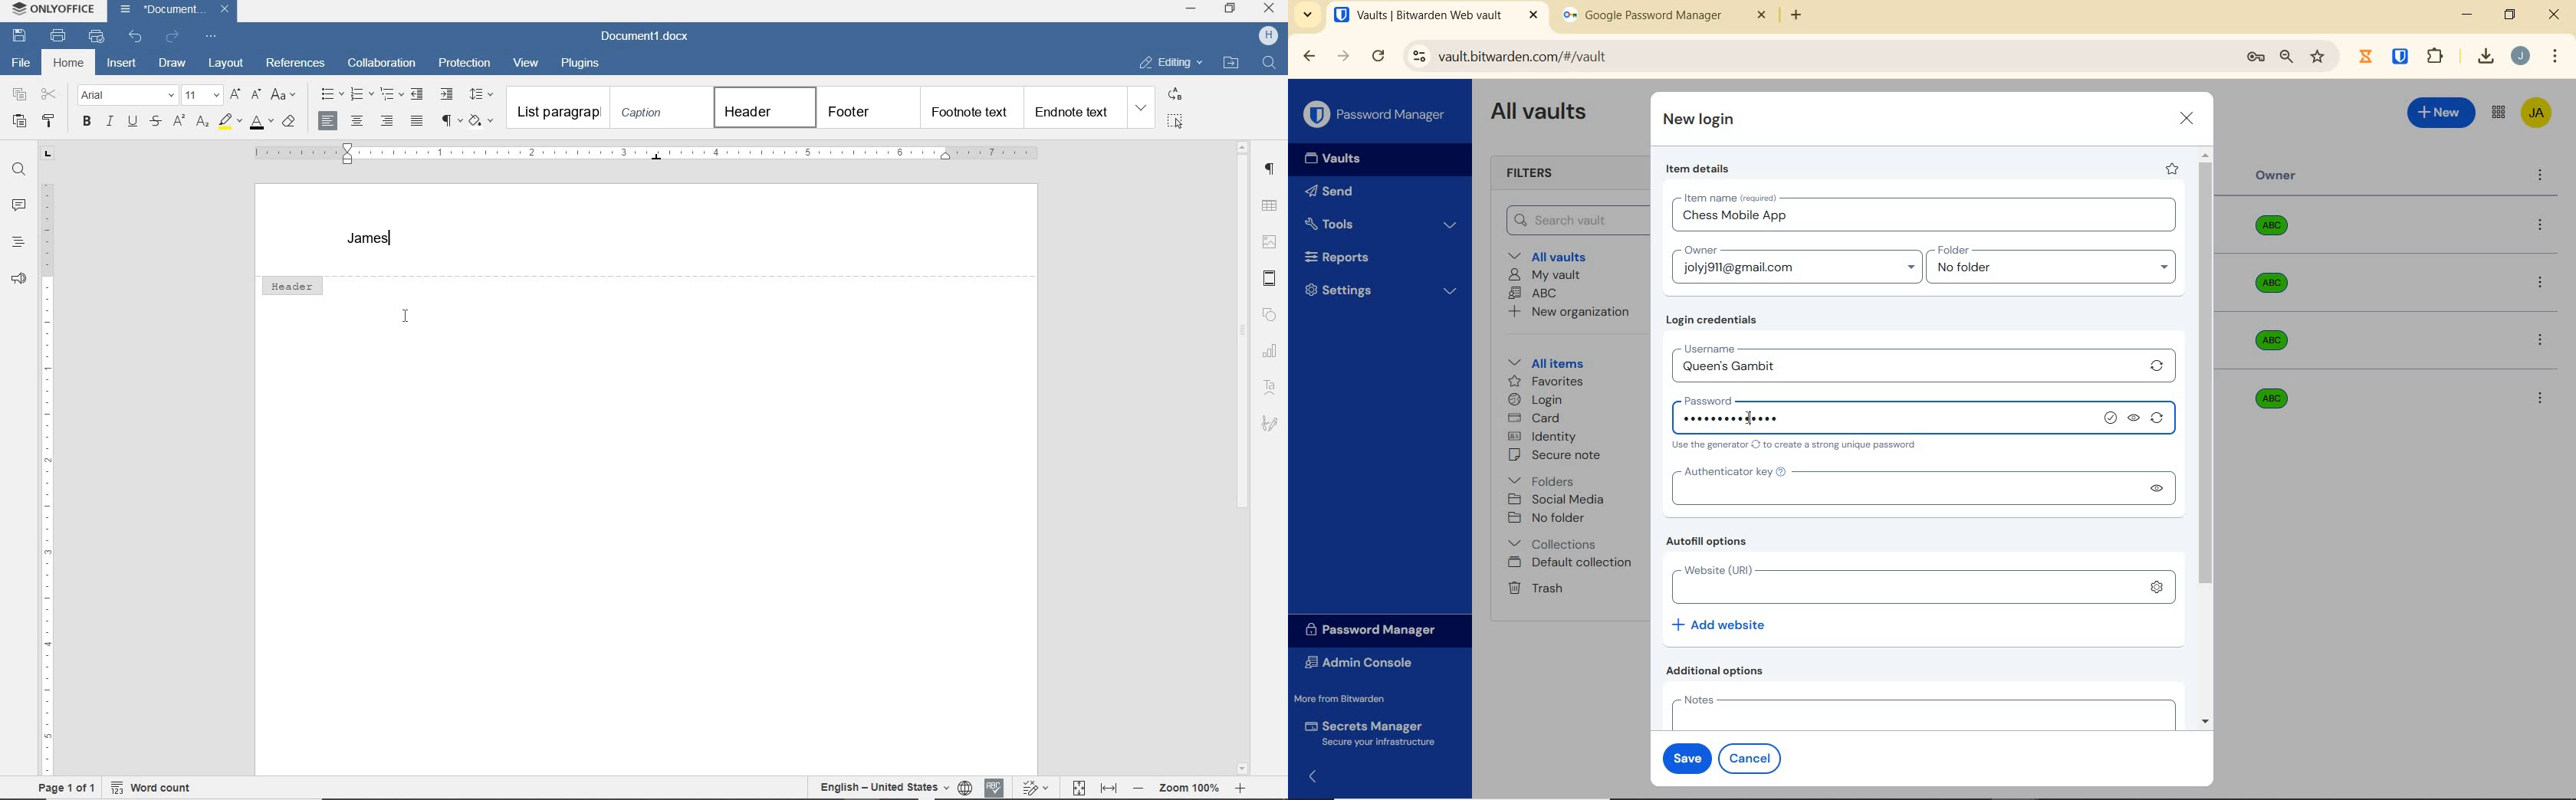 Image resolution: width=2576 pixels, height=812 pixels. Describe the element at coordinates (527, 63) in the screenshot. I see `view` at that location.